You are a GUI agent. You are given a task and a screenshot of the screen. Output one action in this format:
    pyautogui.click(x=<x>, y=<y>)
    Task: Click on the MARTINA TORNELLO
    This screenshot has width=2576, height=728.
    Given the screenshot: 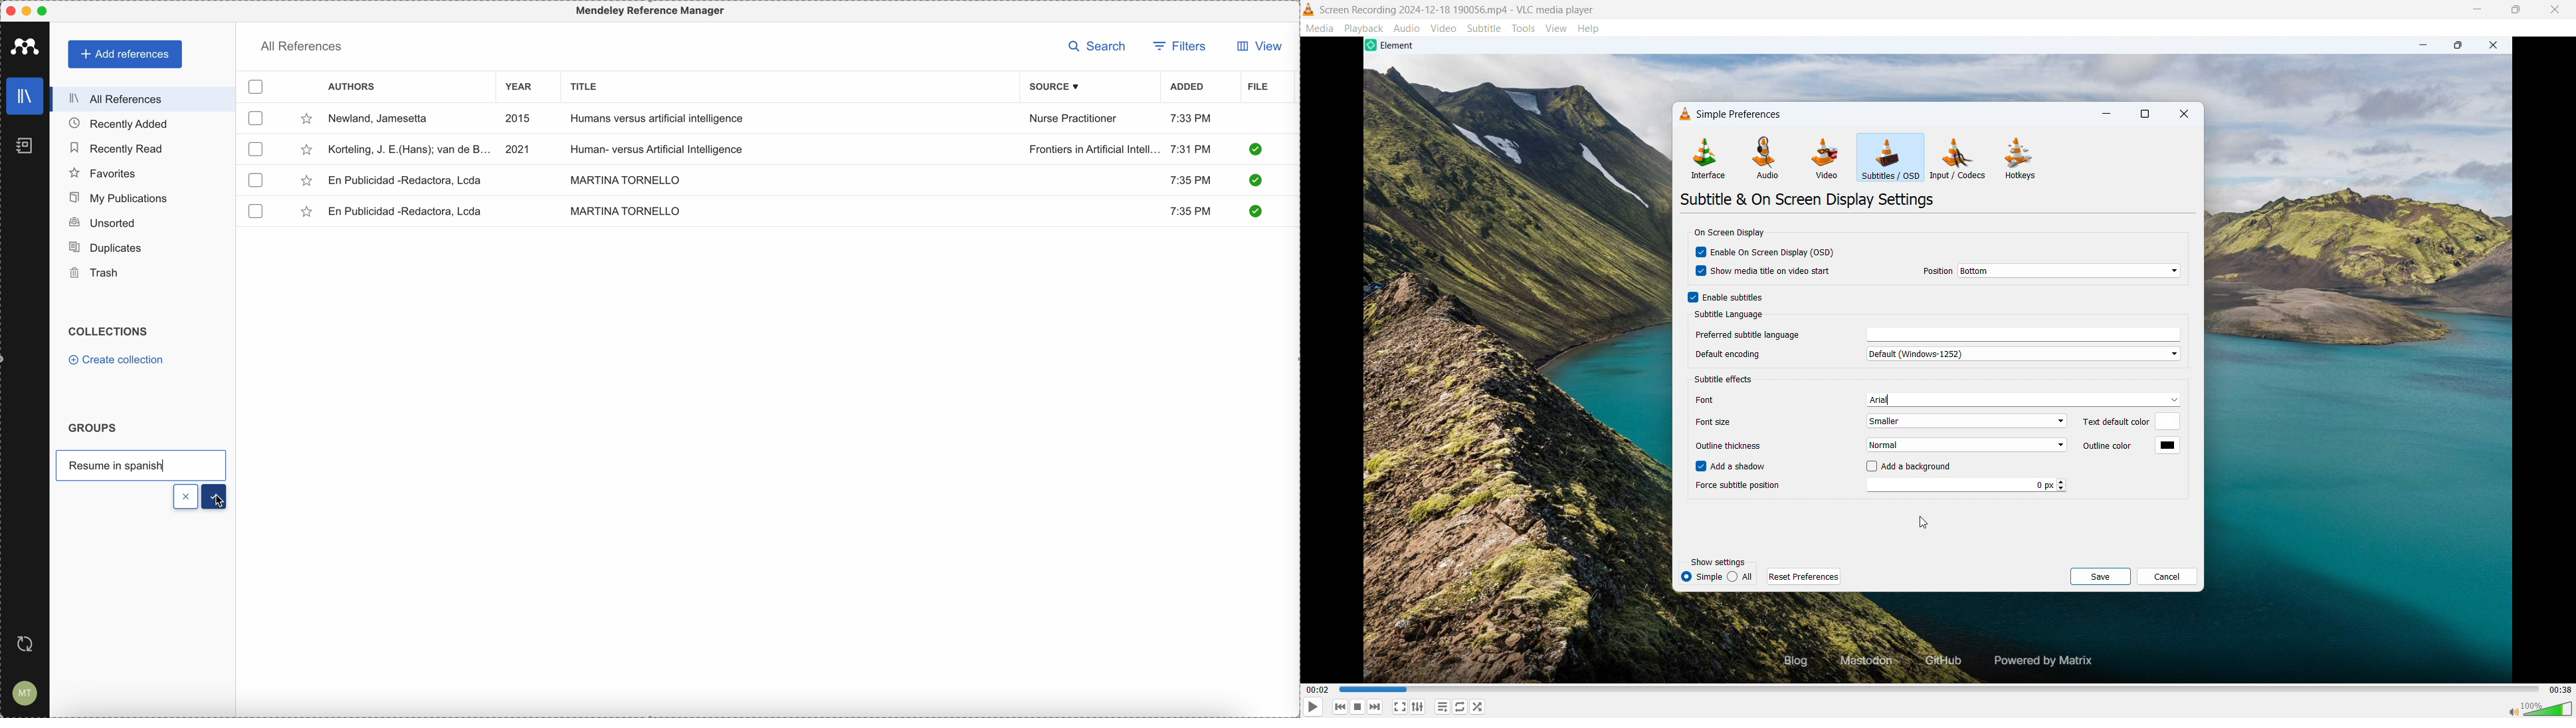 What is the action you would take?
    pyautogui.click(x=625, y=211)
    